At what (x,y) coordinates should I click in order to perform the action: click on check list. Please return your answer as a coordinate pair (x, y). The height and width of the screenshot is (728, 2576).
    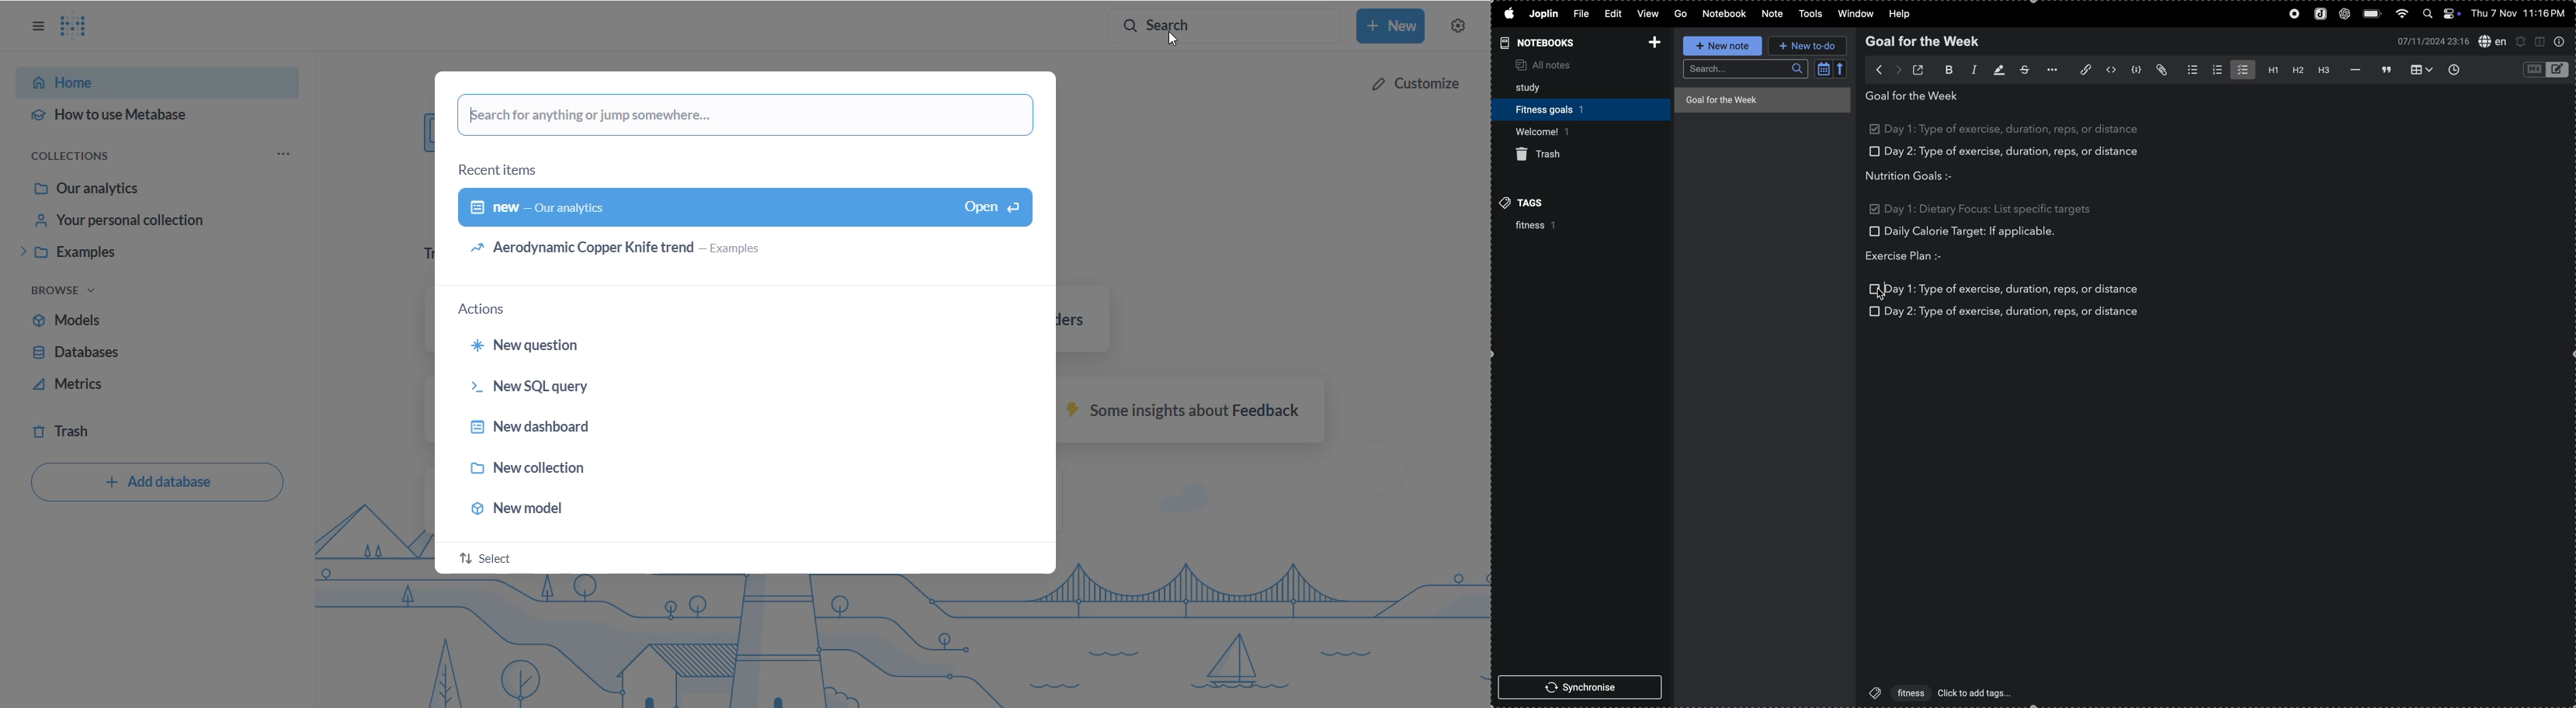
    Looking at the image, I should click on (2242, 69).